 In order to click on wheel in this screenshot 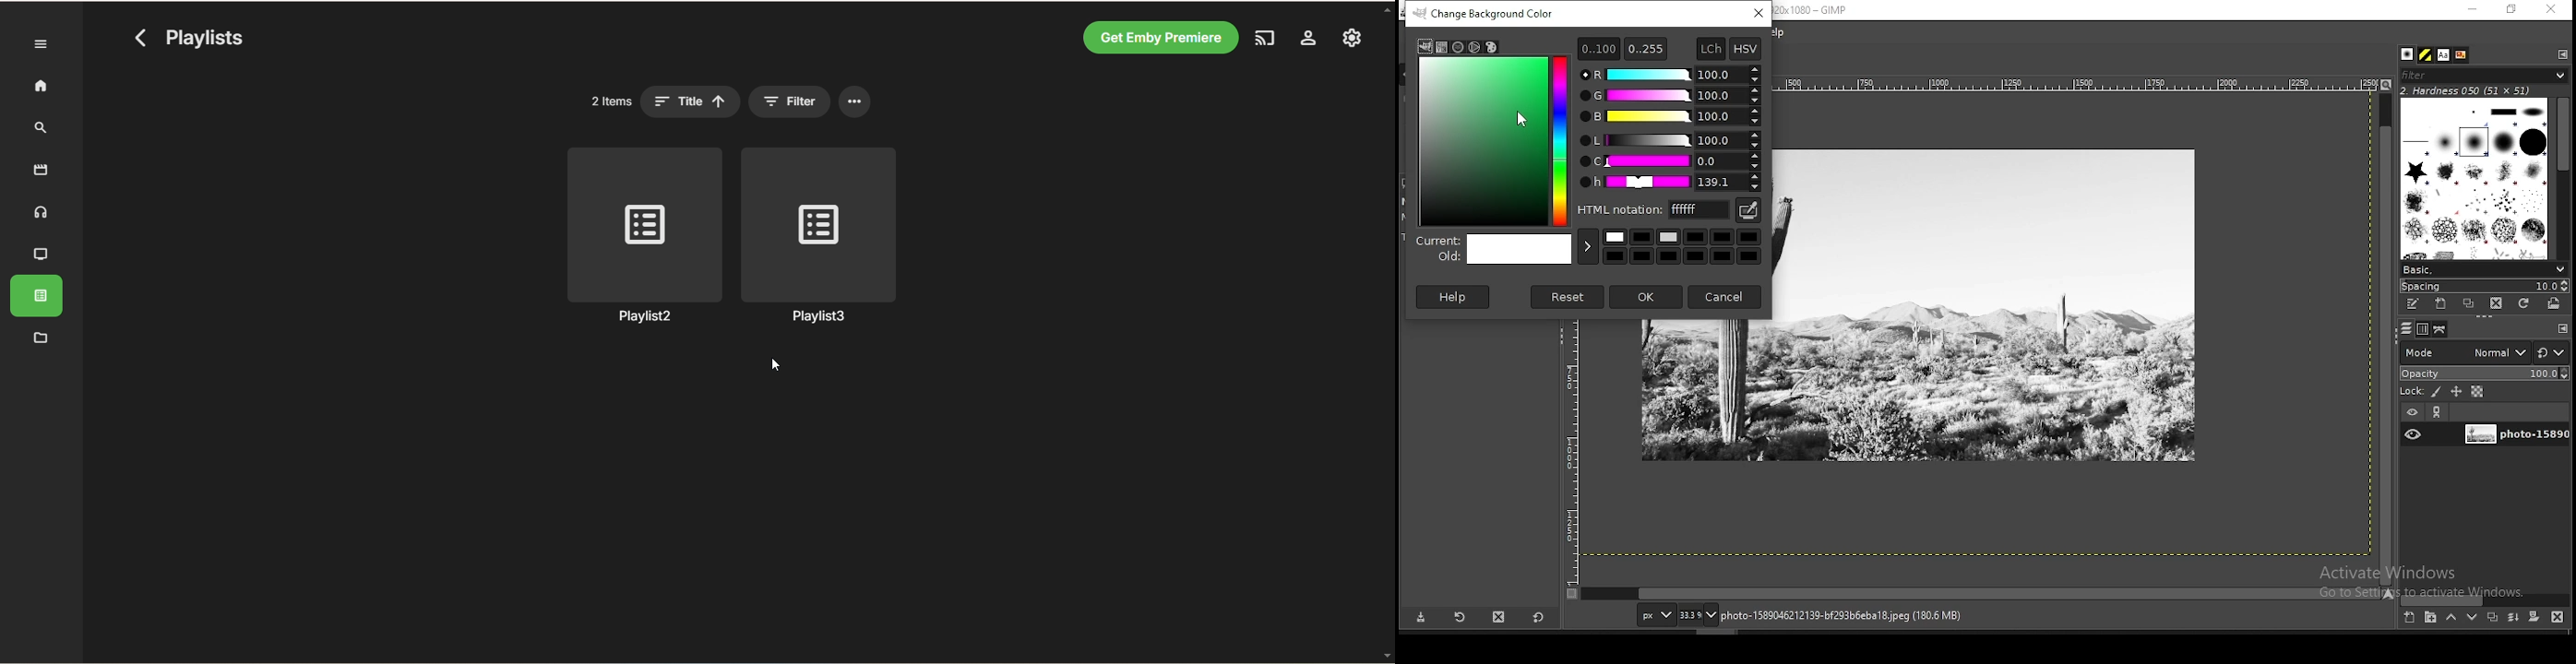, I will do `click(1475, 47)`.